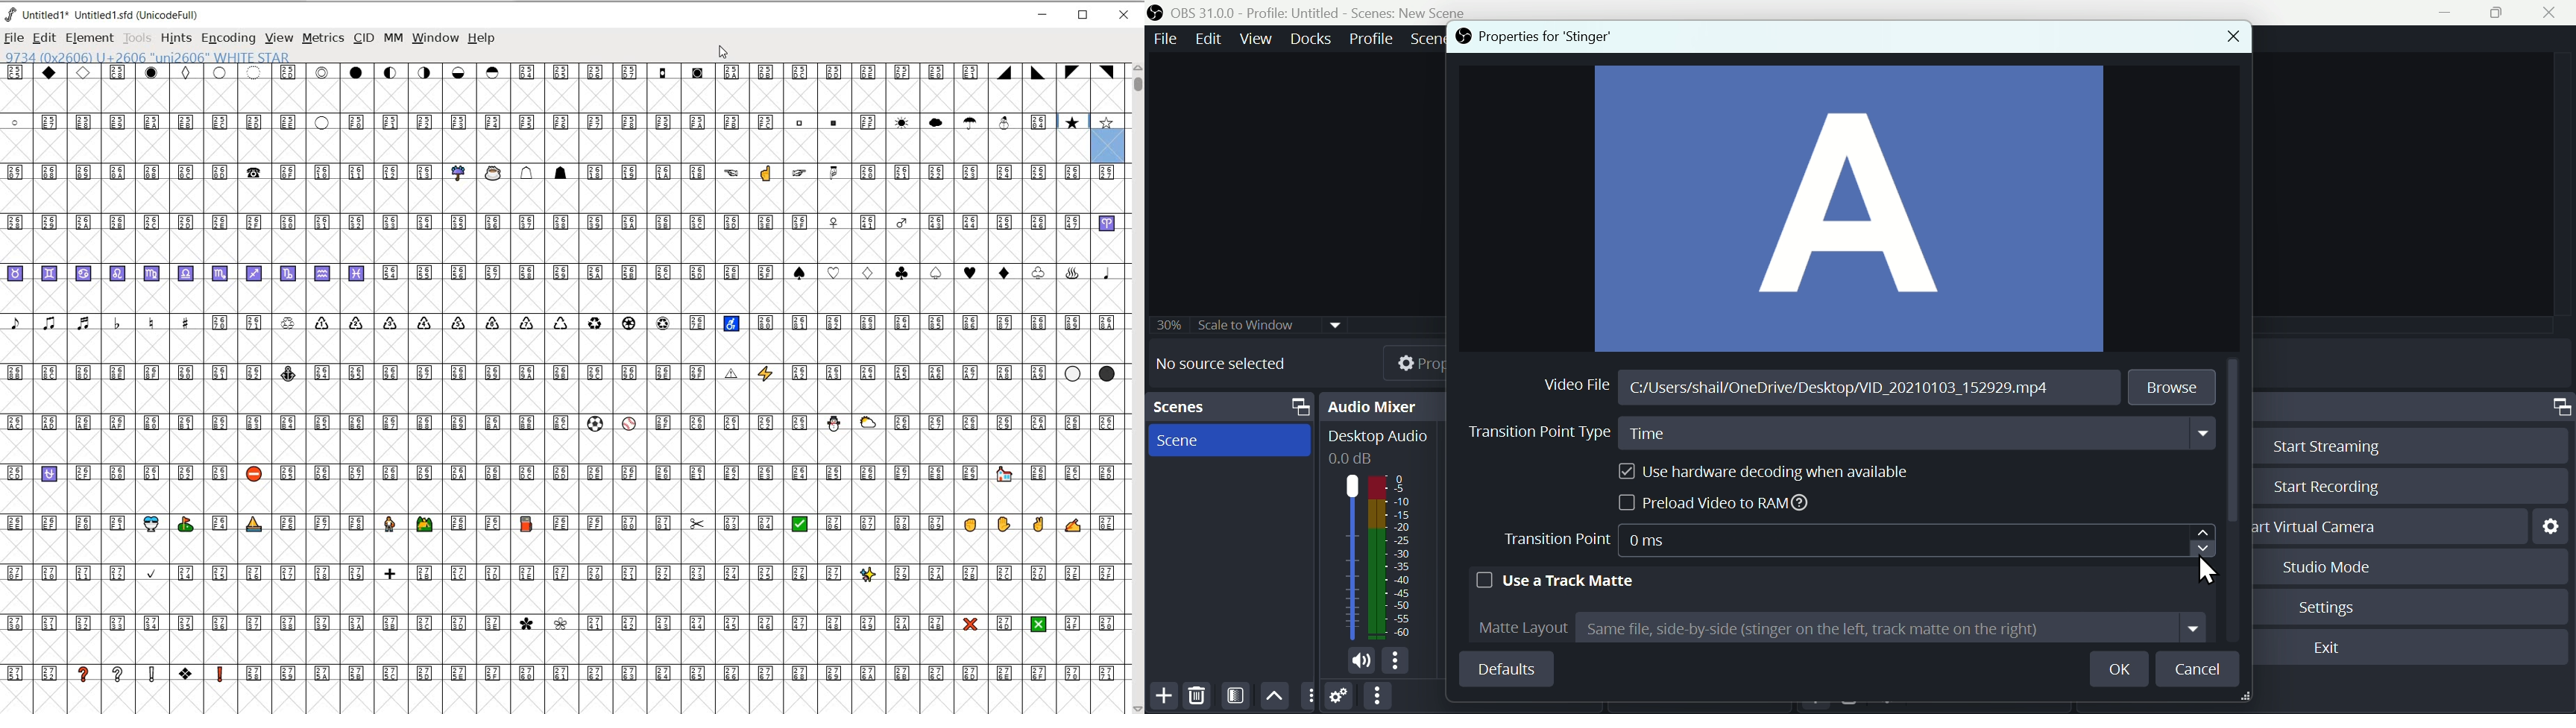 The width and height of the screenshot is (2576, 728). What do you see at coordinates (2332, 605) in the screenshot?
I see `Settings` at bounding box center [2332, 605].